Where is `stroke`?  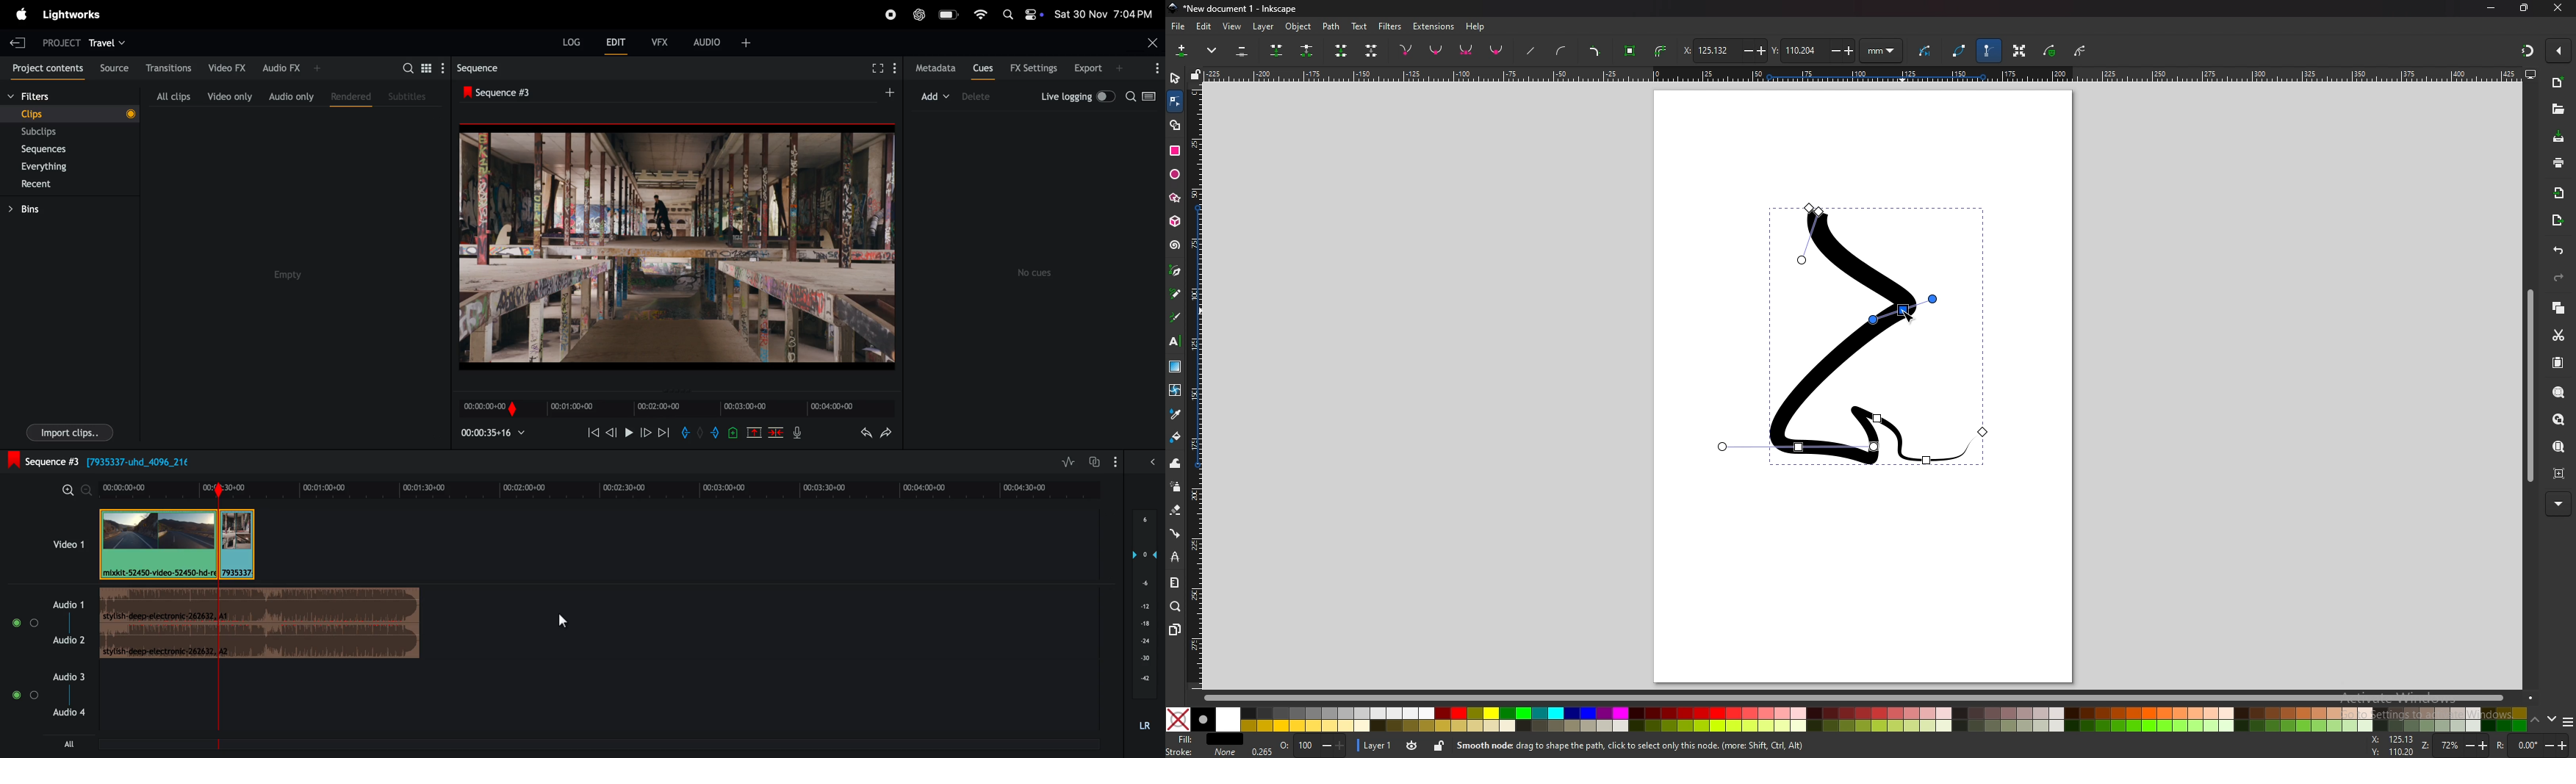
stroke is located at coordinates (1201, 751).